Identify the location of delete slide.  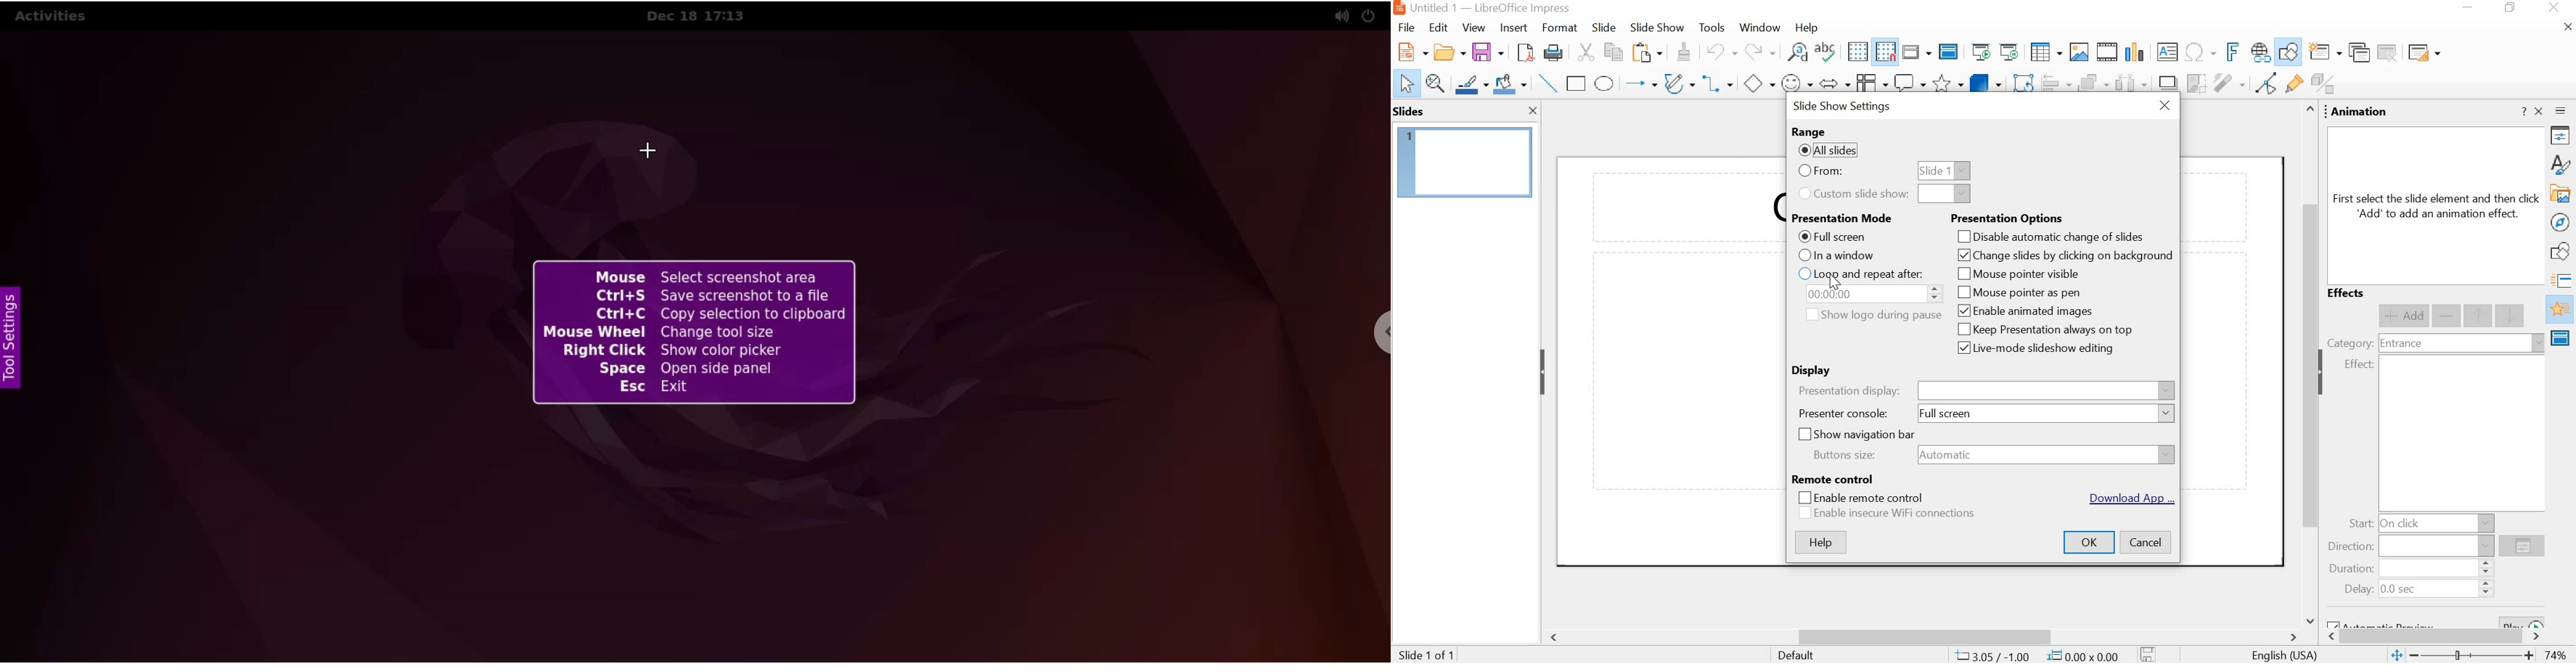
(2389, 52).